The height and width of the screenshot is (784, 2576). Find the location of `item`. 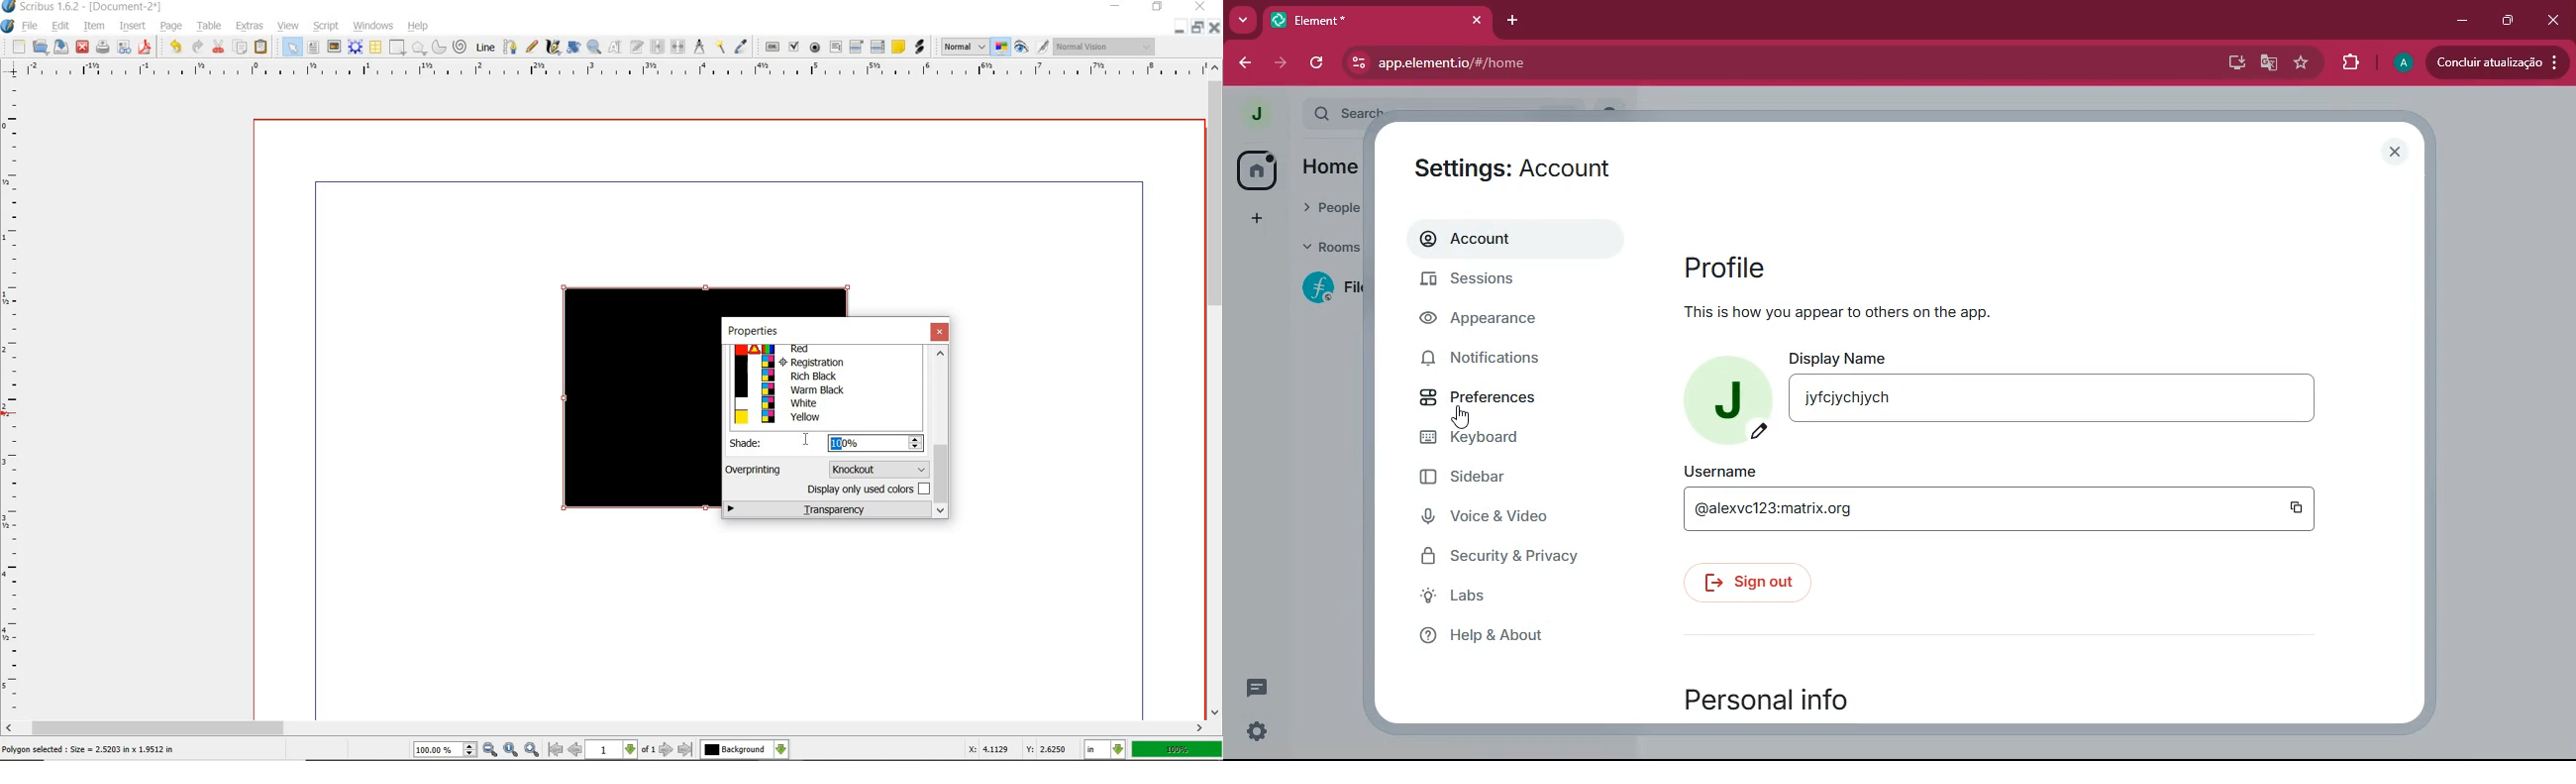

item is located at coordinates (95, 26).